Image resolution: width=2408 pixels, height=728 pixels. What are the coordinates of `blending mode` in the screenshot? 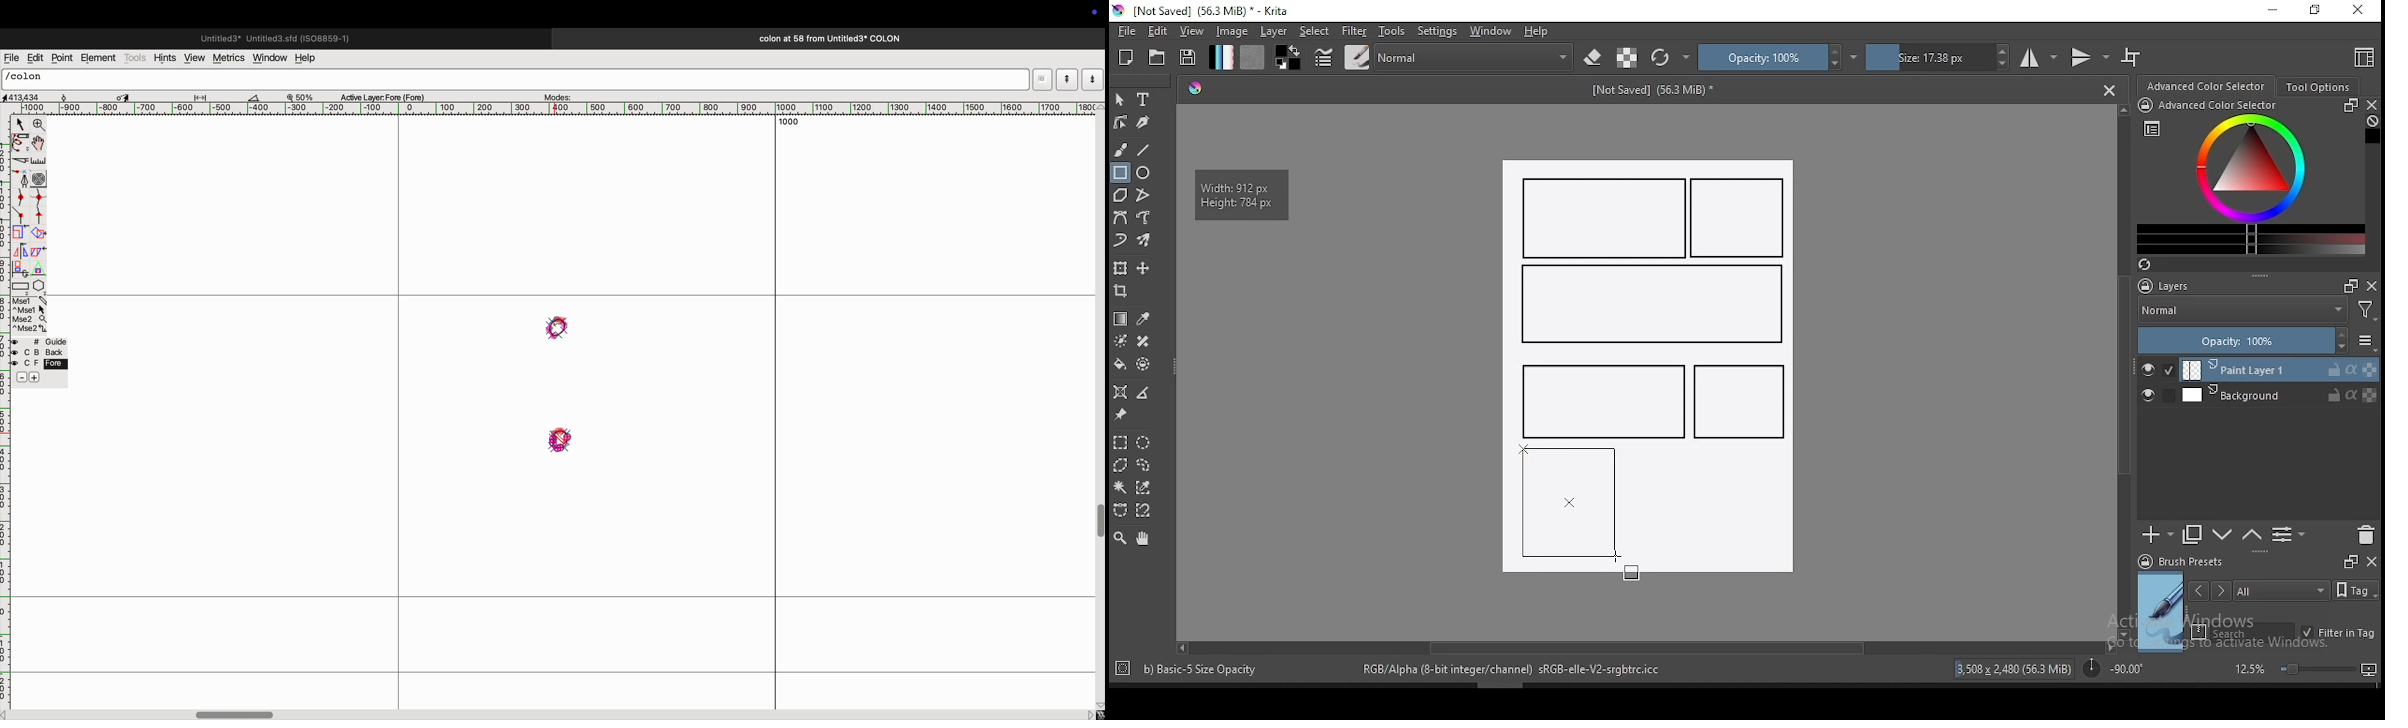 It's located at (2241, 312).